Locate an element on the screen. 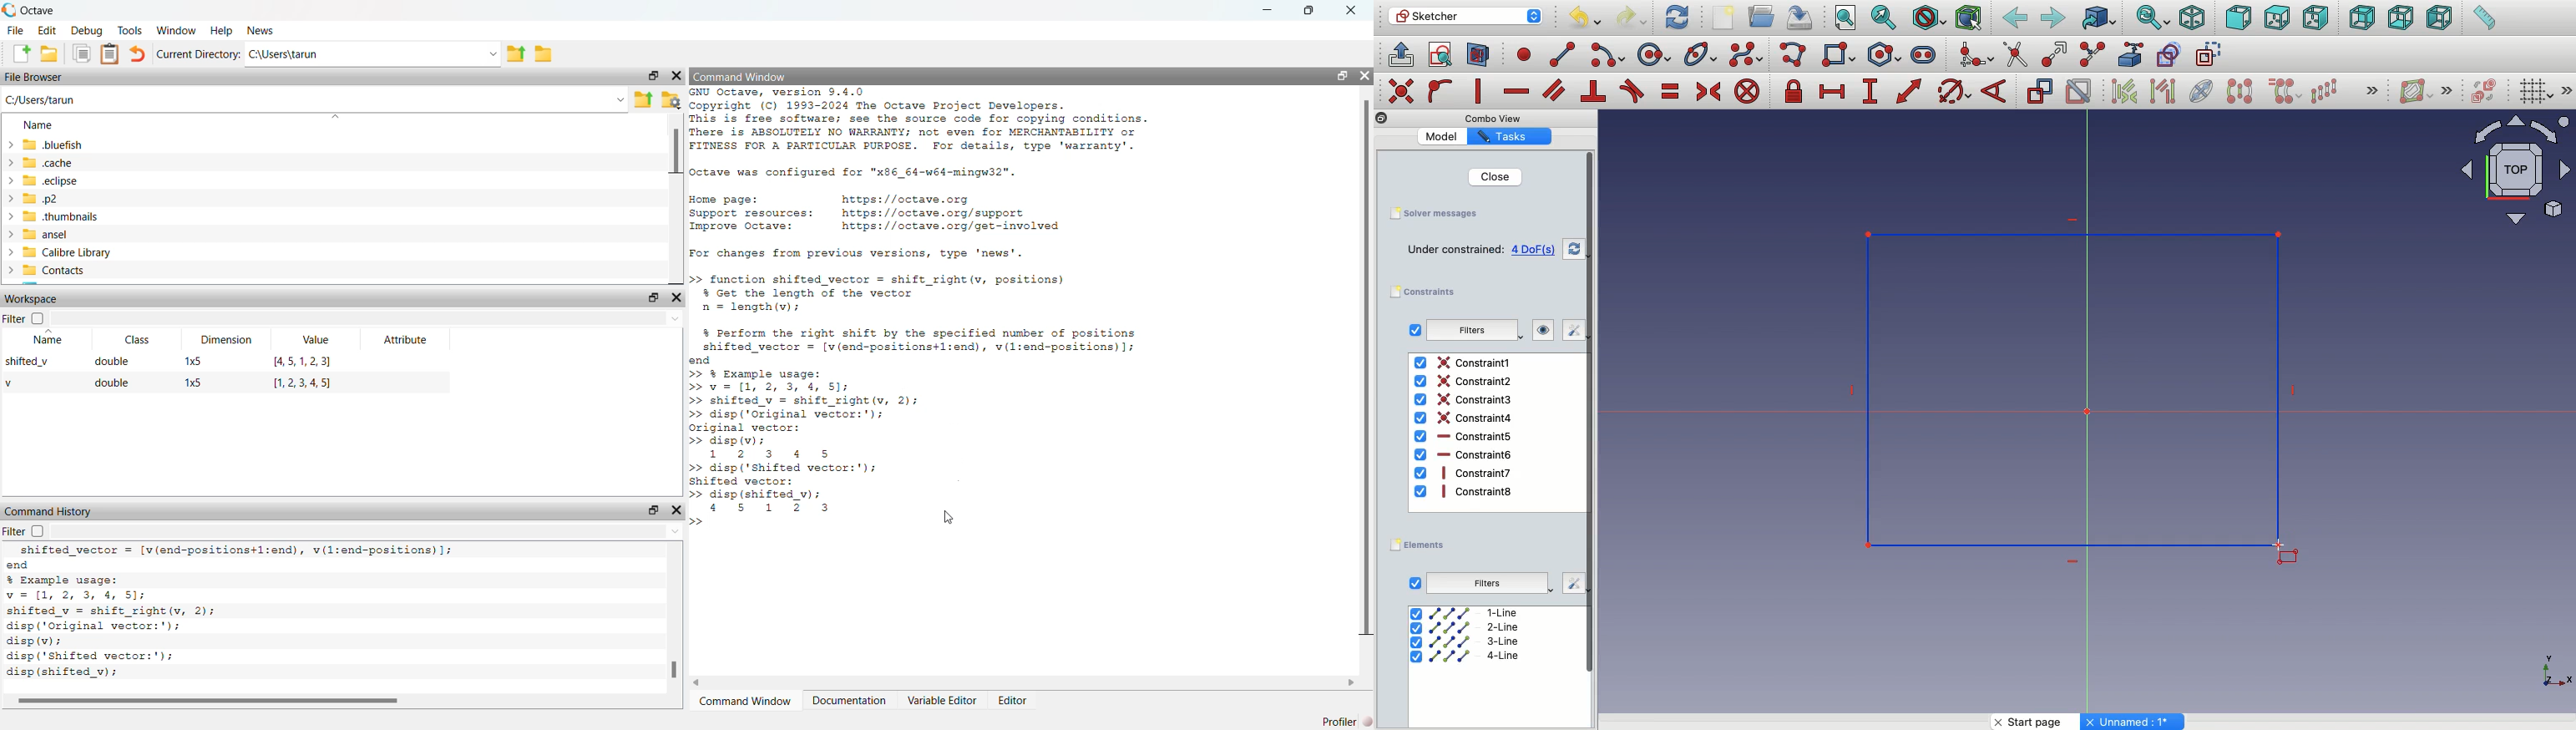  Constraint6 is located at coordinates (1464, 454).